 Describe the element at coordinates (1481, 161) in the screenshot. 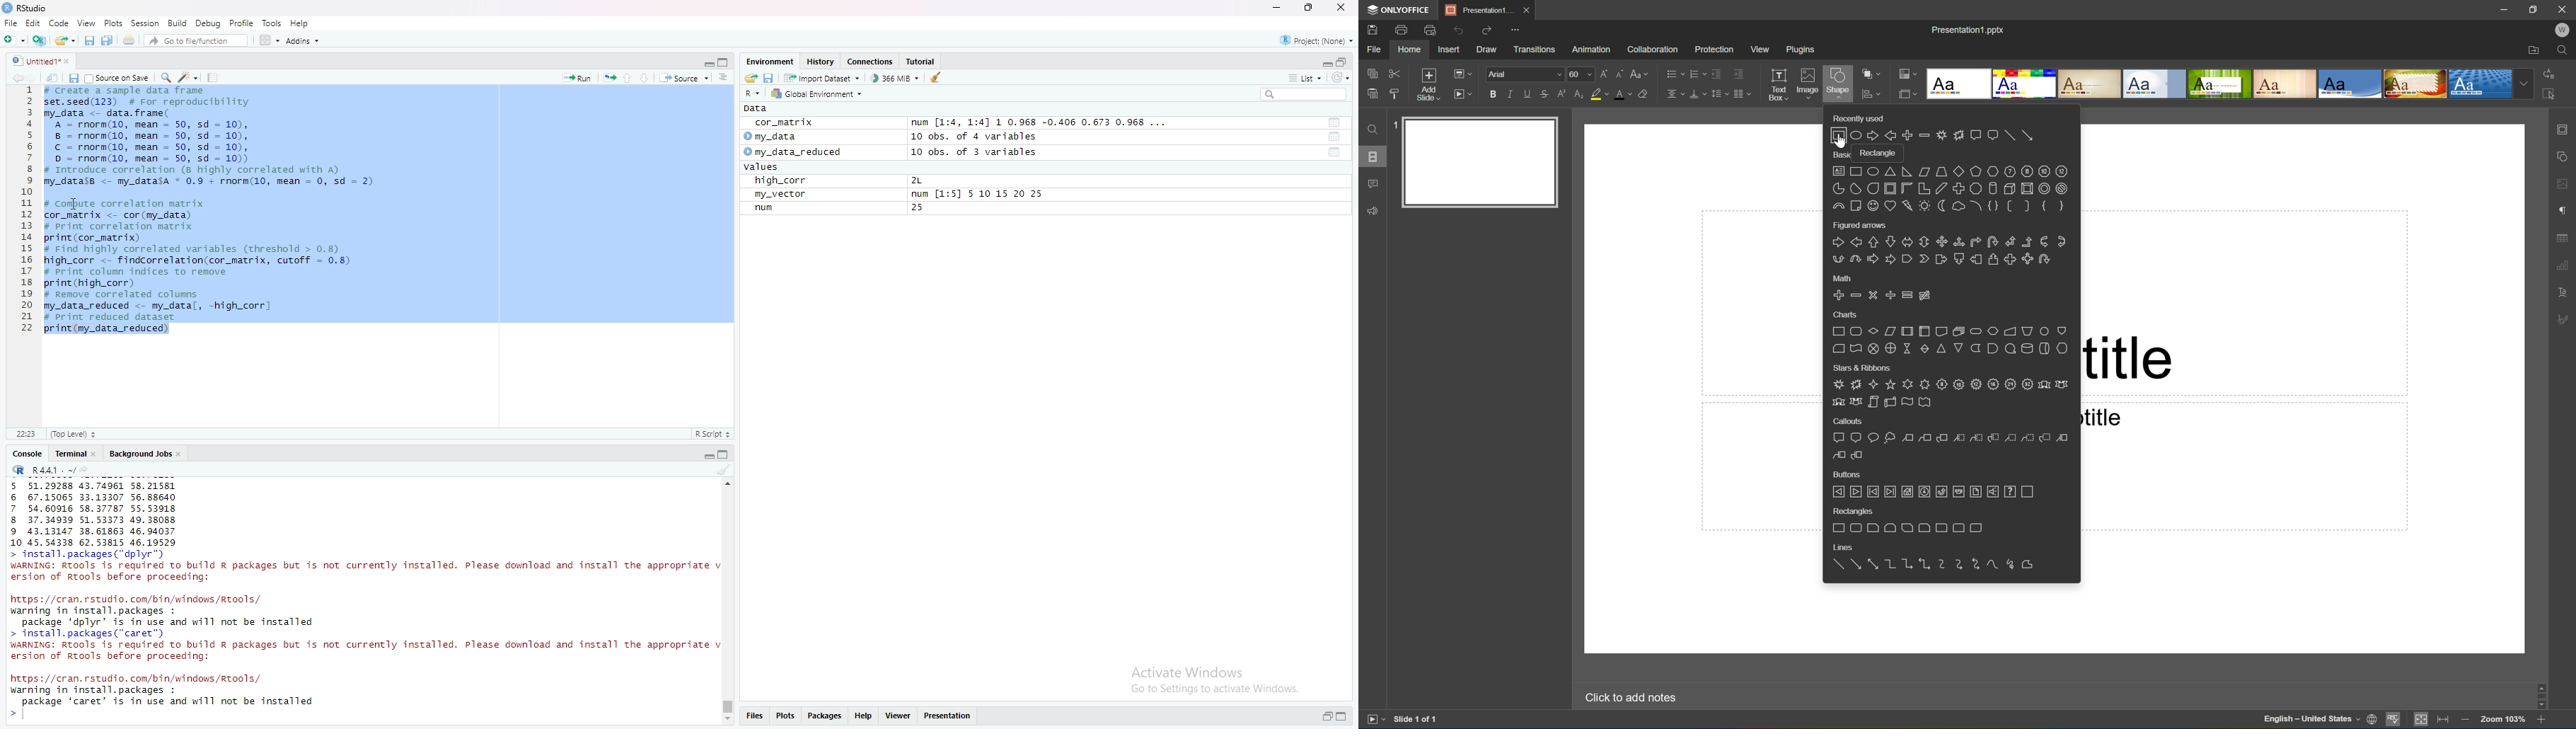

I see `Slide` at that location.